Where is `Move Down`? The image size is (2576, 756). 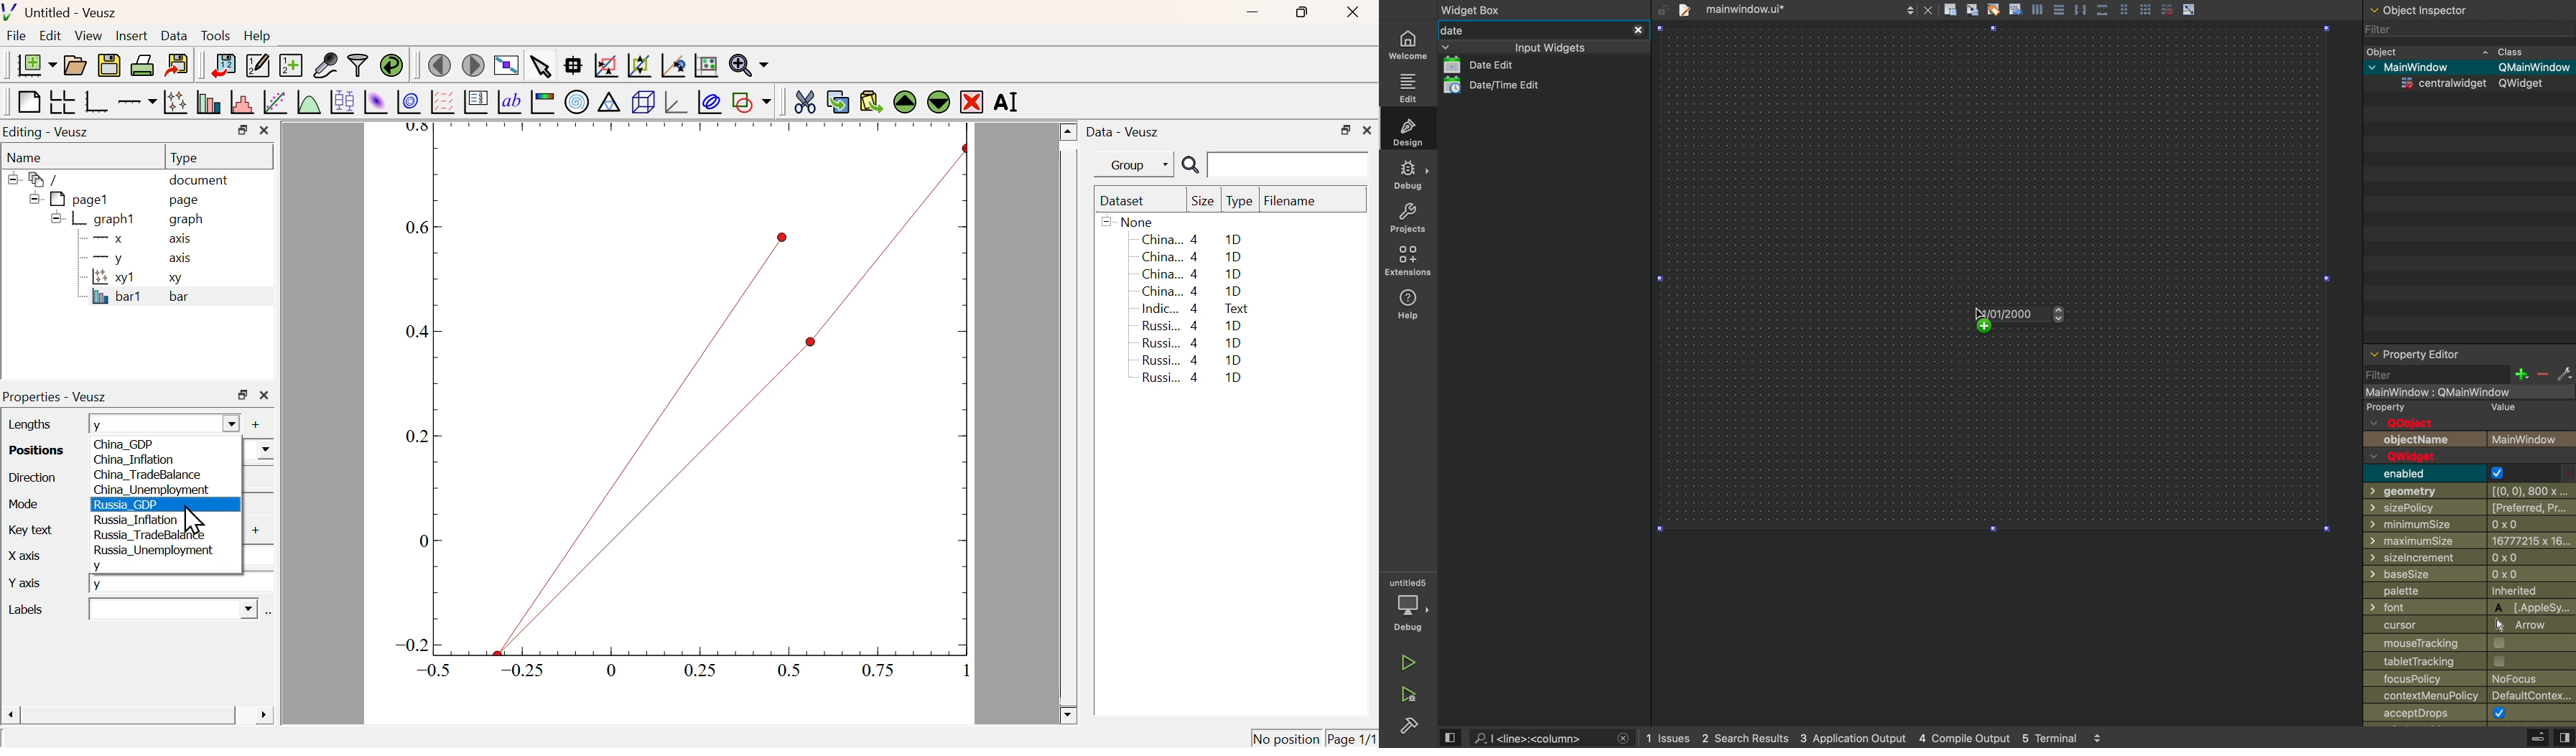
Move Down is located at coordinates (938, 101).